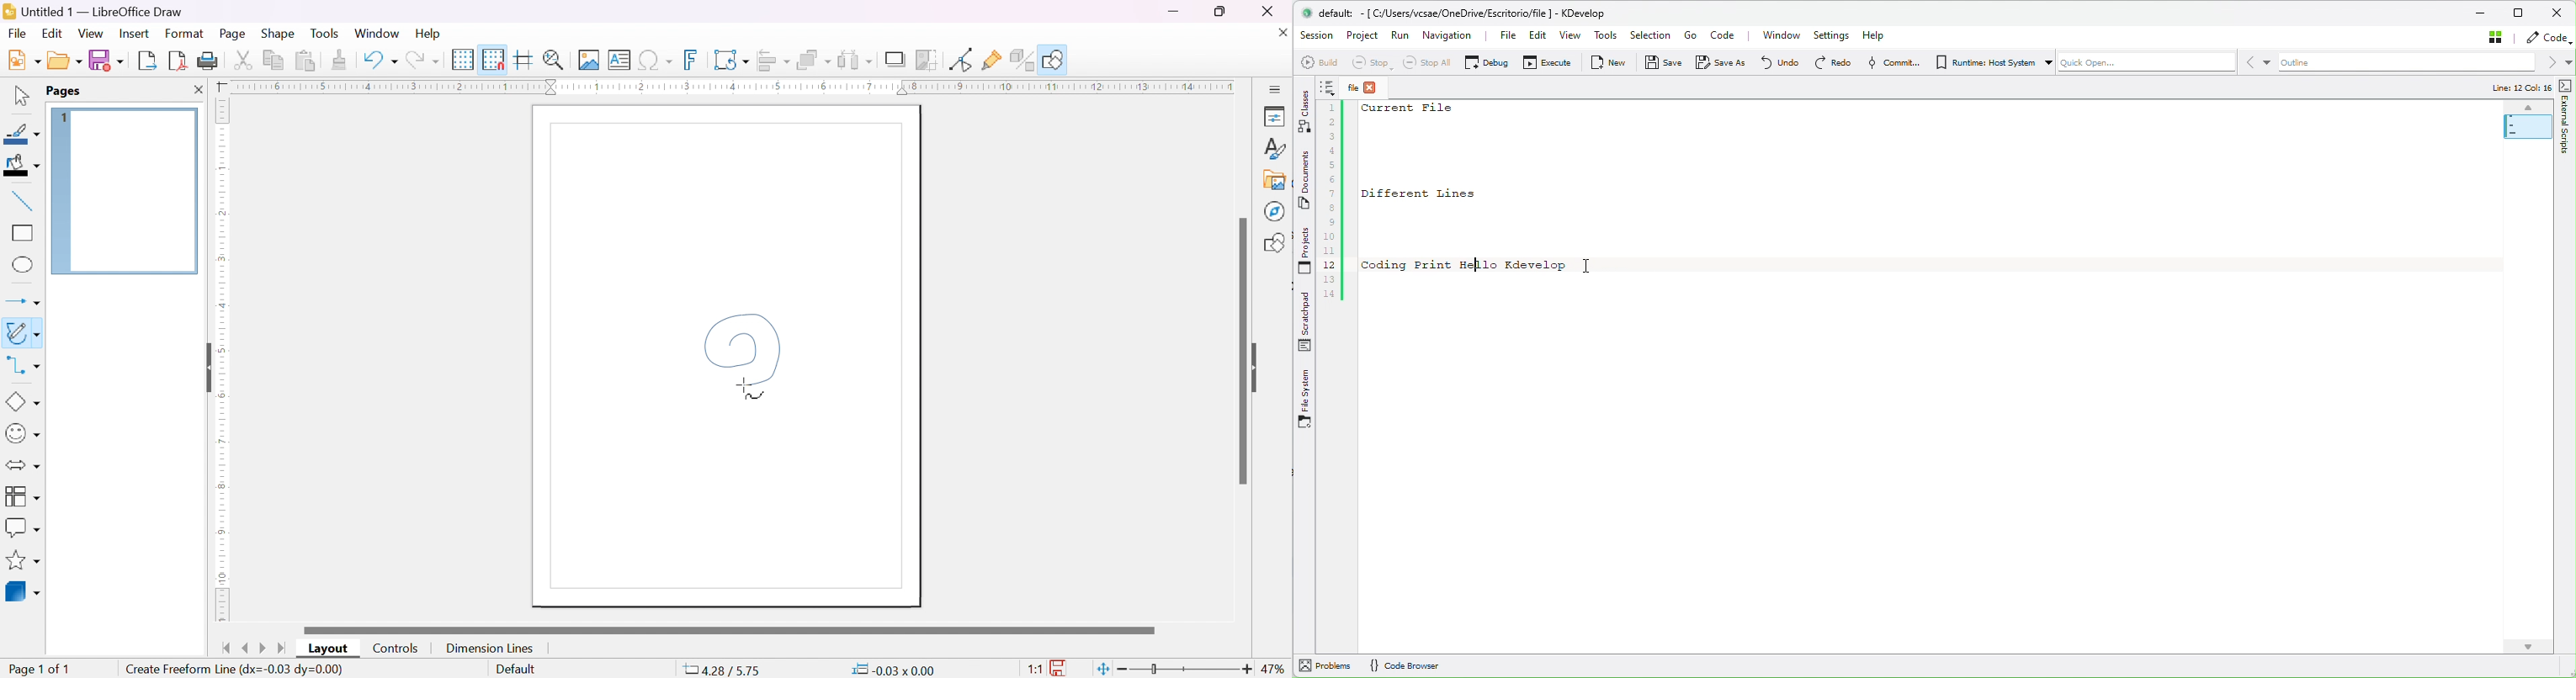  I want to click on slide master name. Right-click for list or click for dialog., so click(515, 671).